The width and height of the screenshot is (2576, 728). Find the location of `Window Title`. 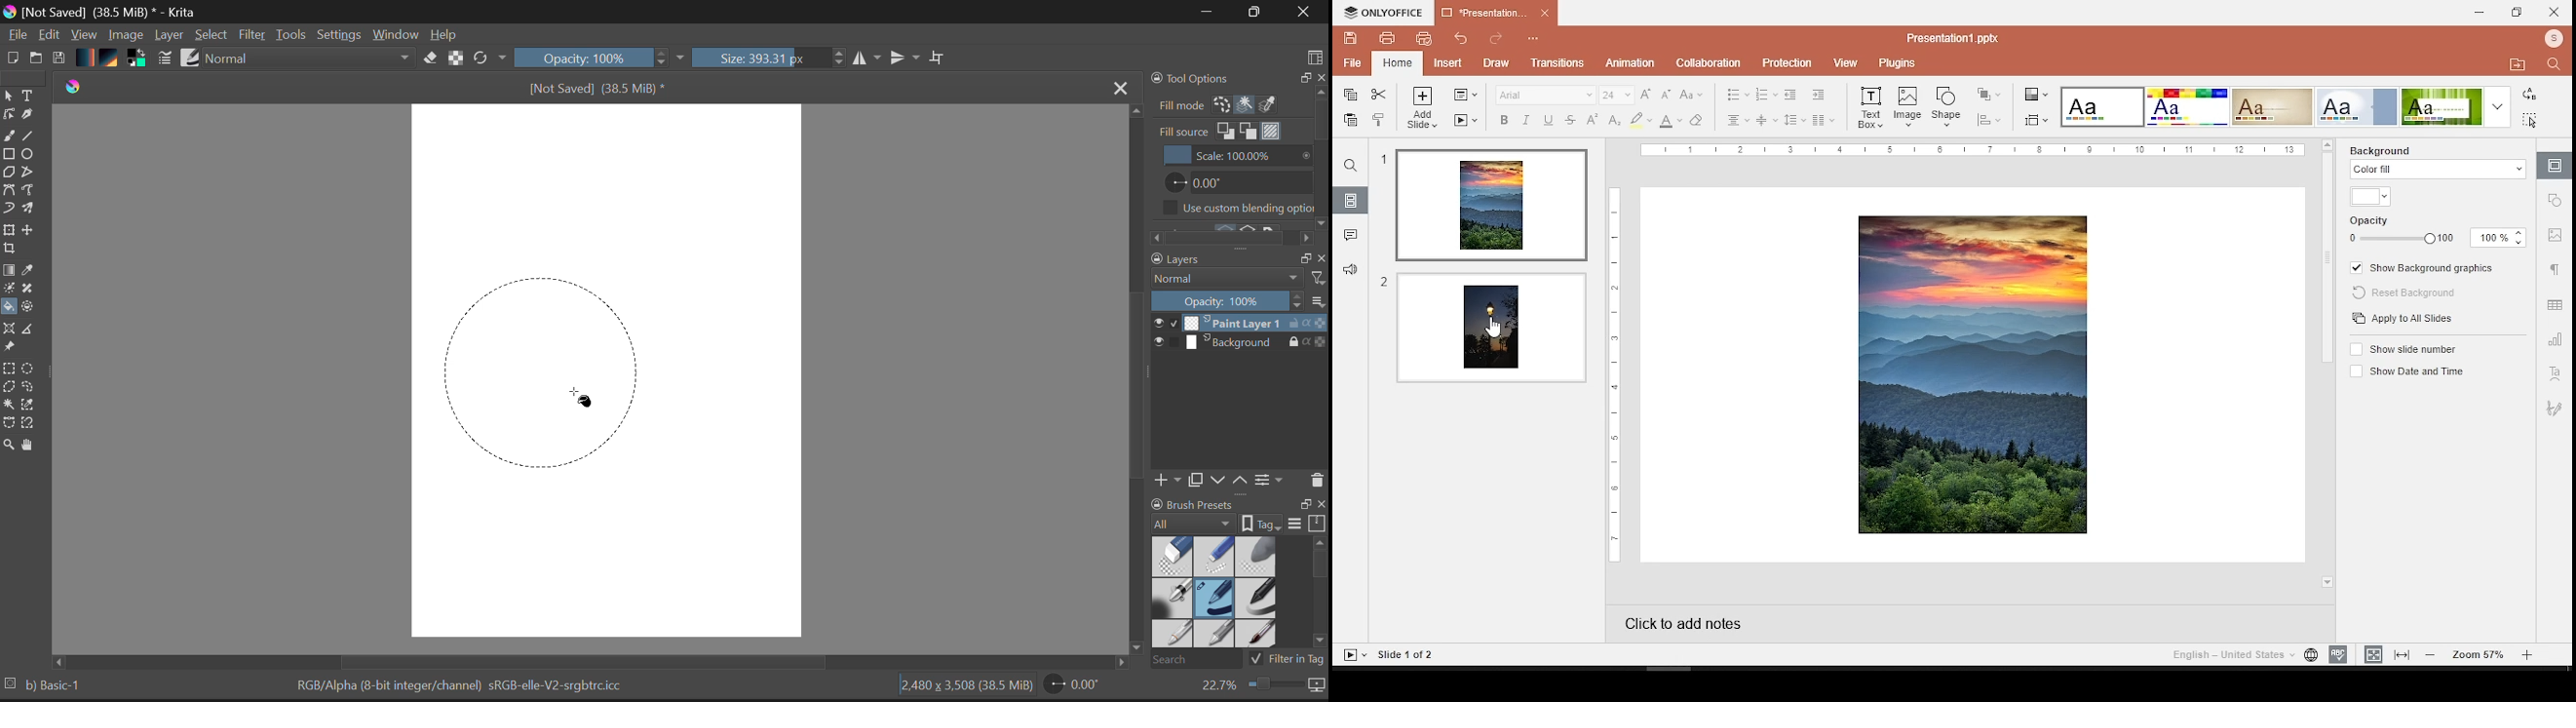

Window Title is located at coordinates (103, 12).